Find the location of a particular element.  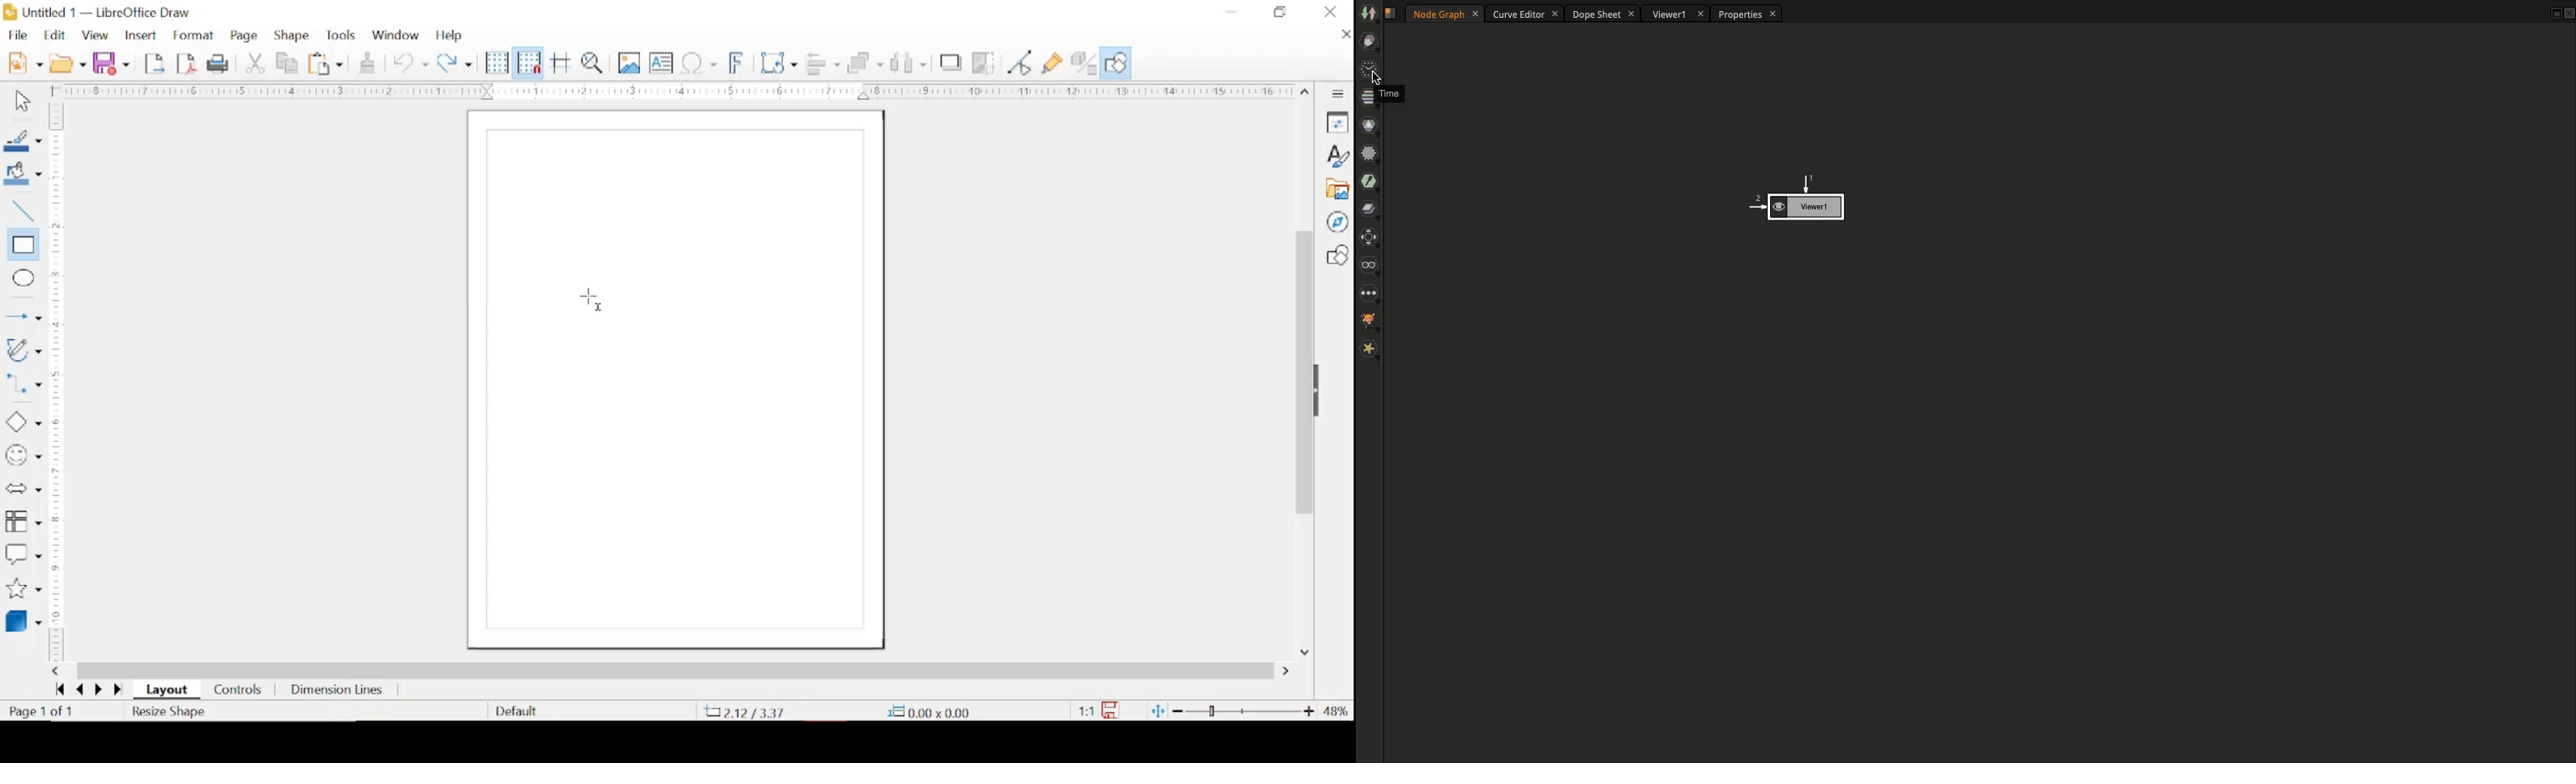

shapes is located at coordinates (1337, 255).